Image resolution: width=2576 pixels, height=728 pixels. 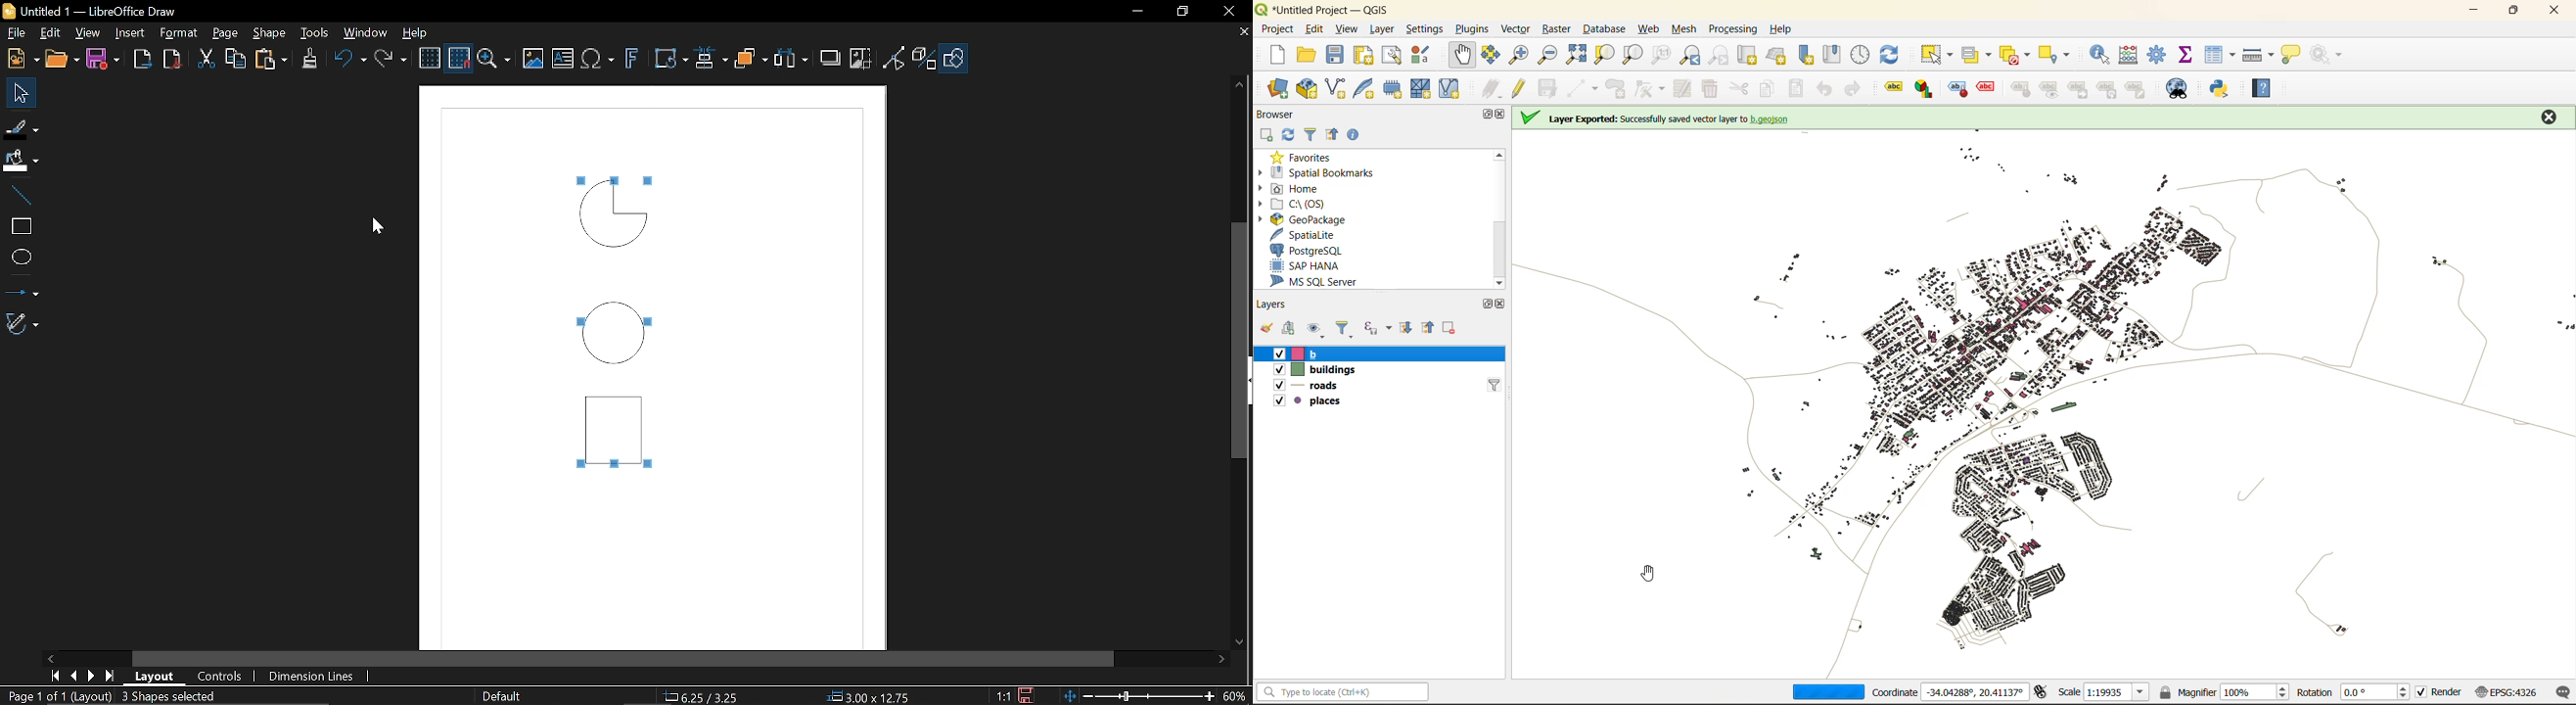 What do you see at coordinates (1894, 89) in the screenshot?
I see `Layer labeling ` at bounding box center [1894, 89].